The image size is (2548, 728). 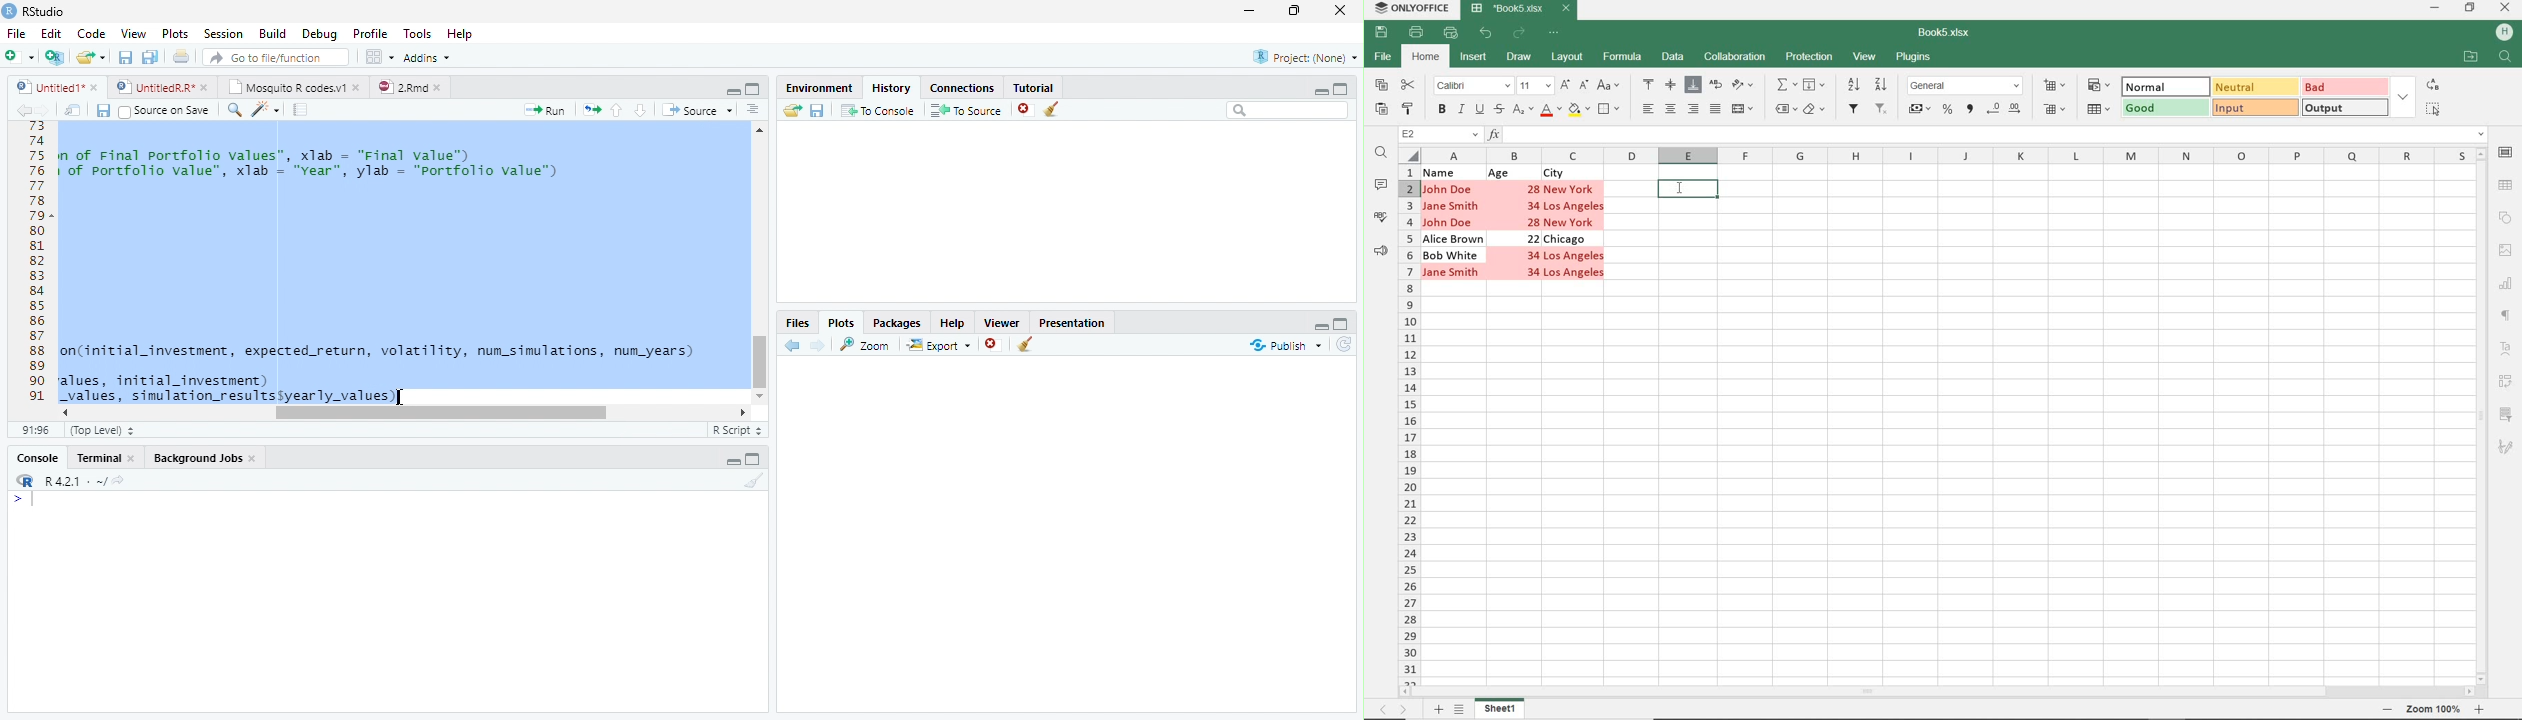 What do you see at coordinates (34, 430) in the screenshot?
I see `1:1` at bounding box center [34, 430].